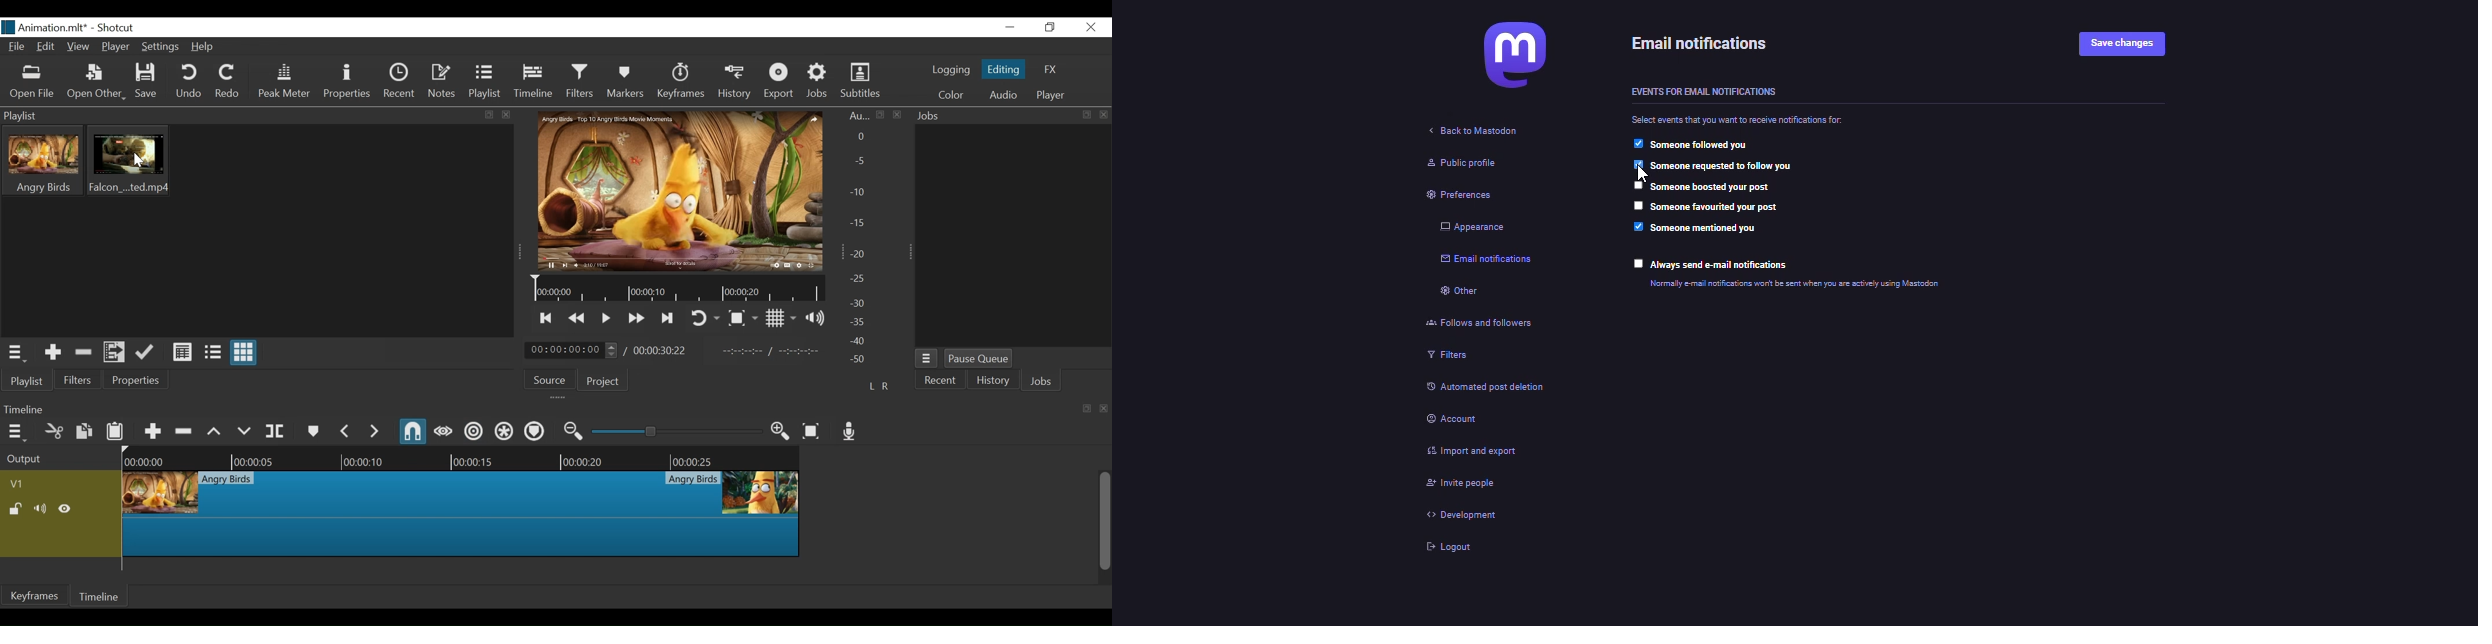 Image resolution: width=2492 pixels, height=644 pixels. I want to click on Audio Panel, so click(863, 240).